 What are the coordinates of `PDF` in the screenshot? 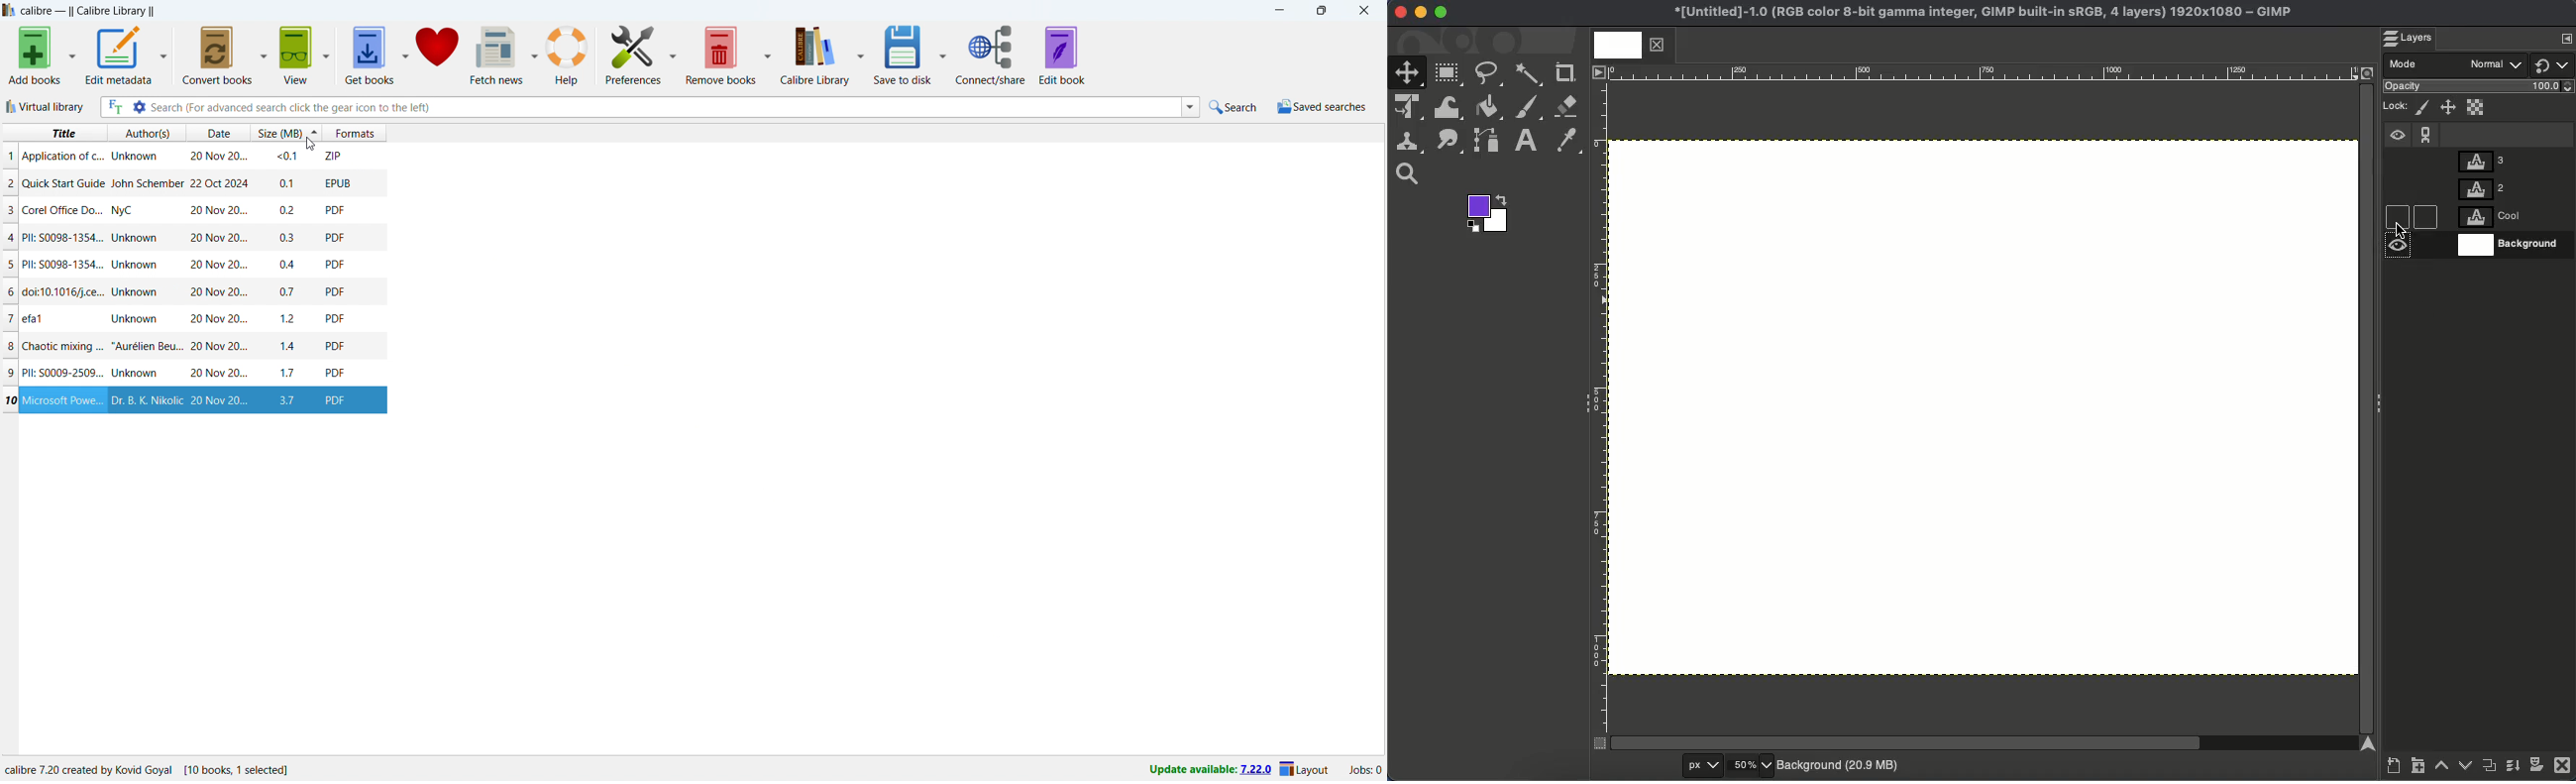 It's located at (336, 209).